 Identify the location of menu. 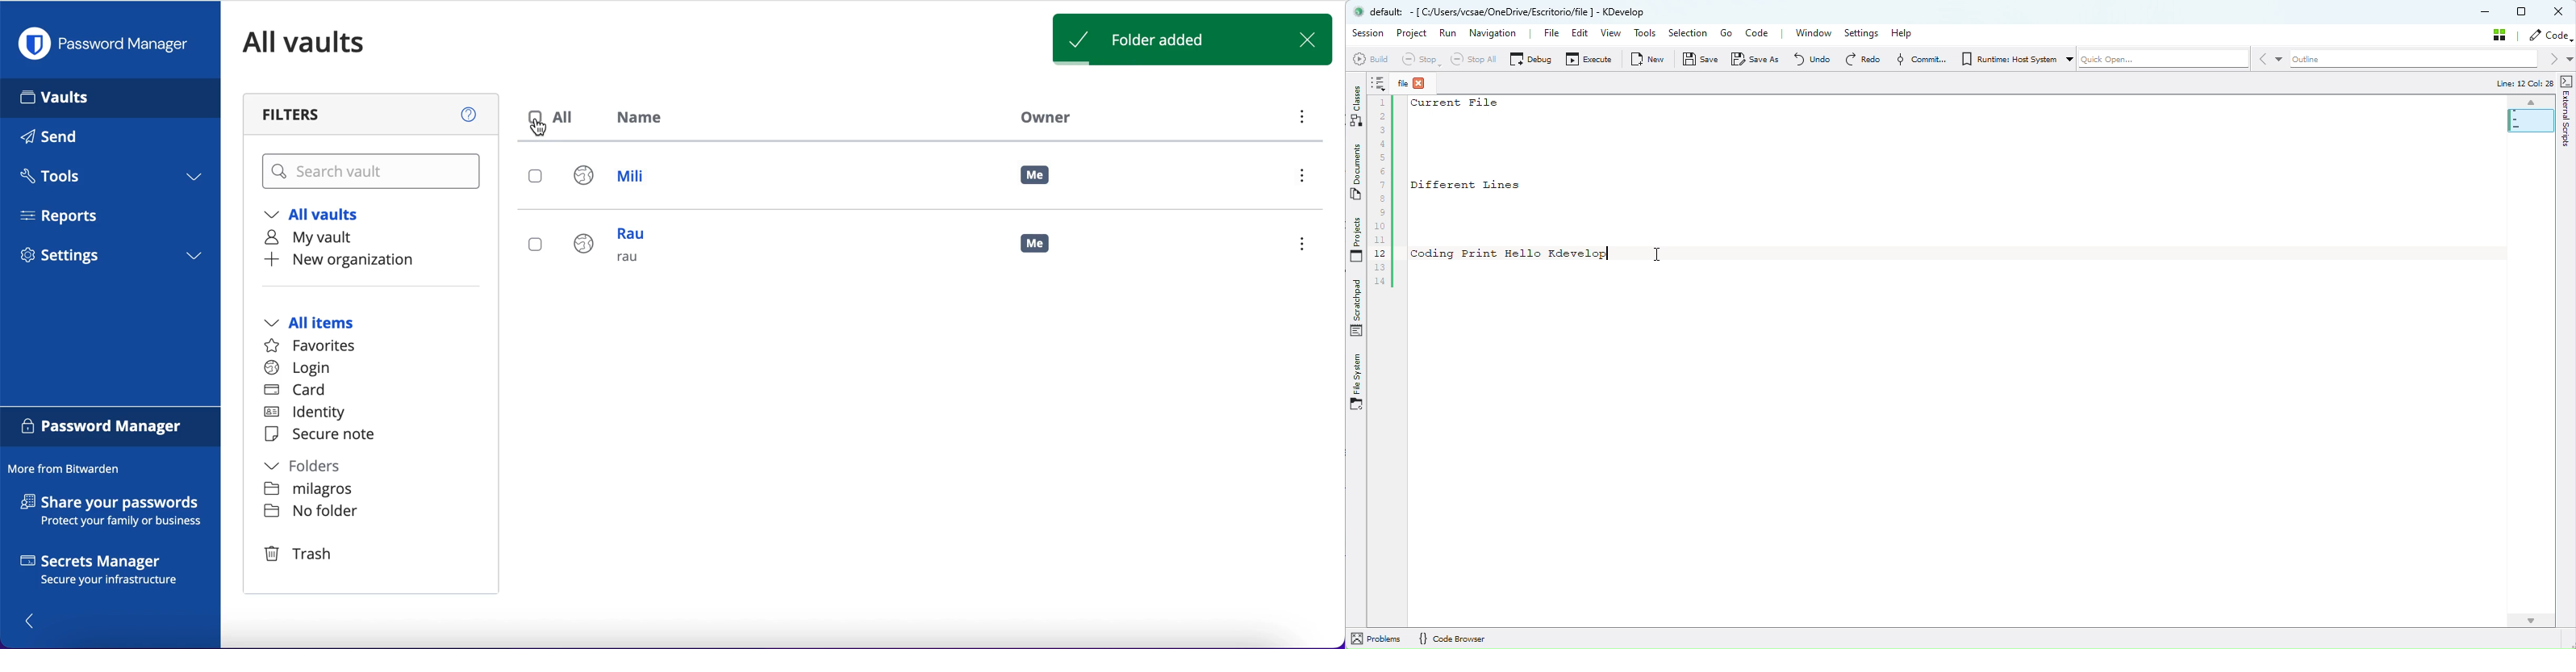
(1299, 246).